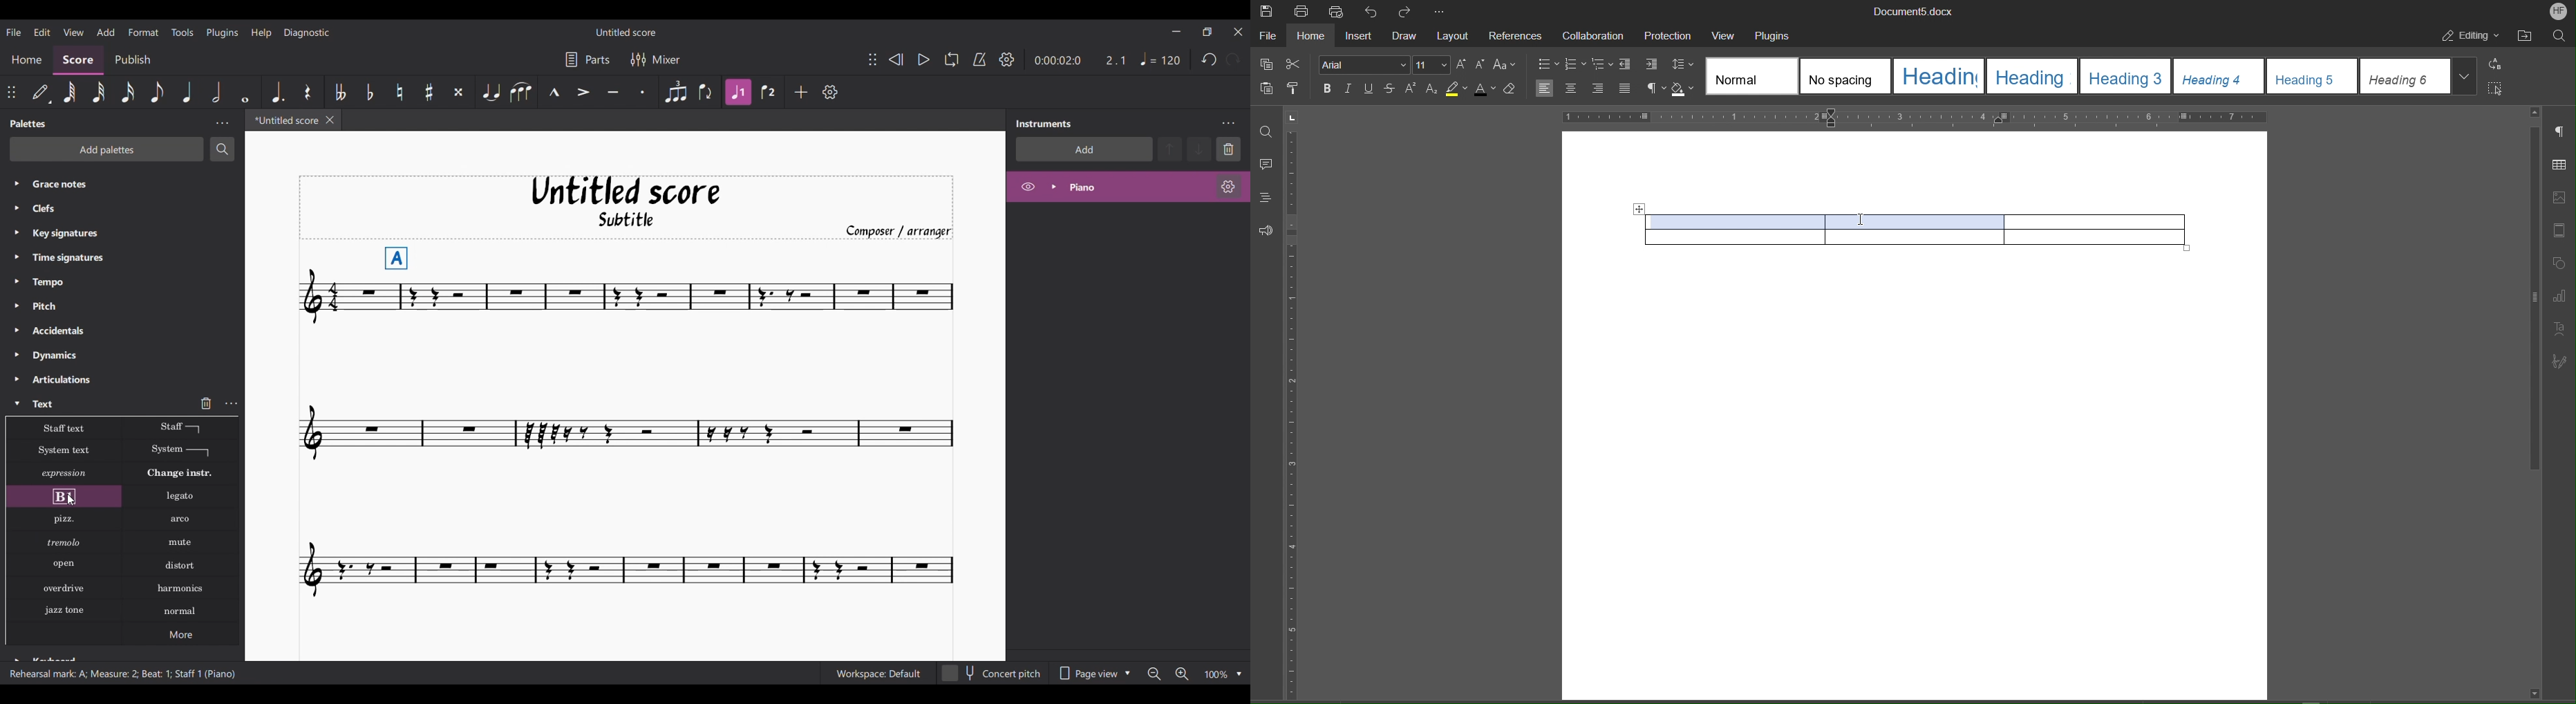 This screenshot has width=2576, height=728. Describe the element at coordinates (554, 91) in the screenshot. I see `Marcato` at that location.